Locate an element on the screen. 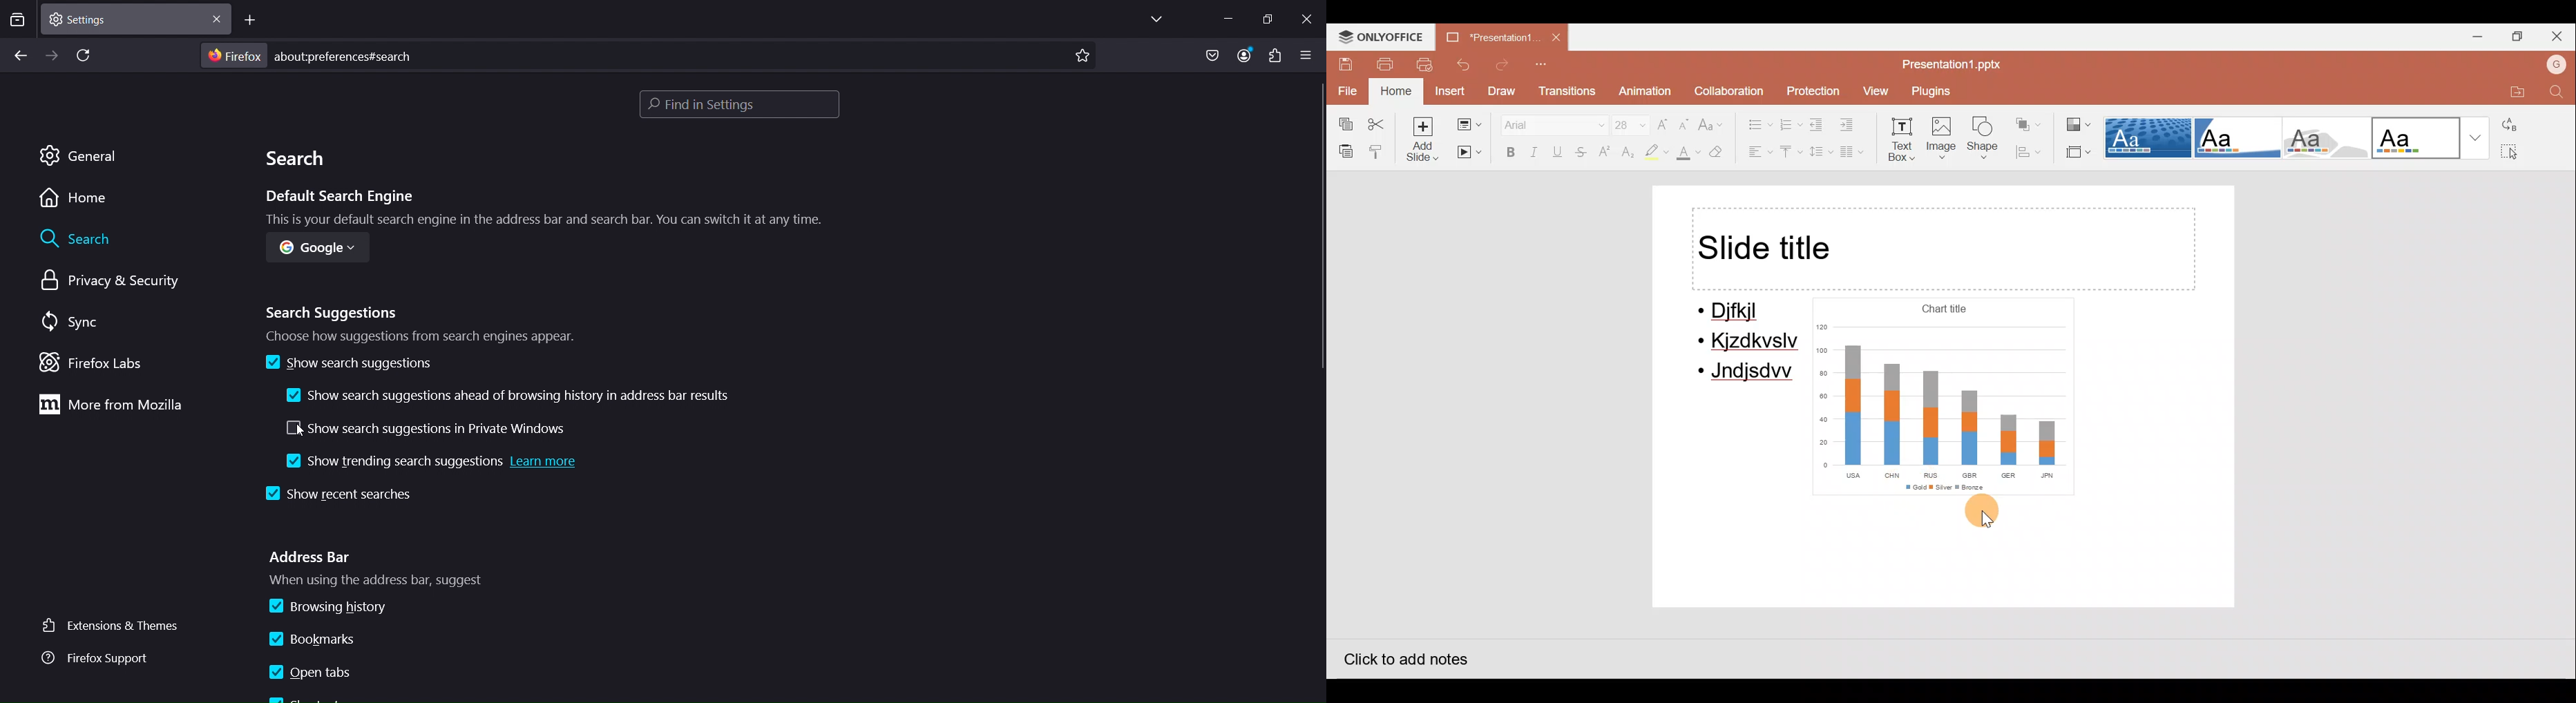 This screenshot has height=728, width=2576. Collaboration is located at coordinates (1728, 88).